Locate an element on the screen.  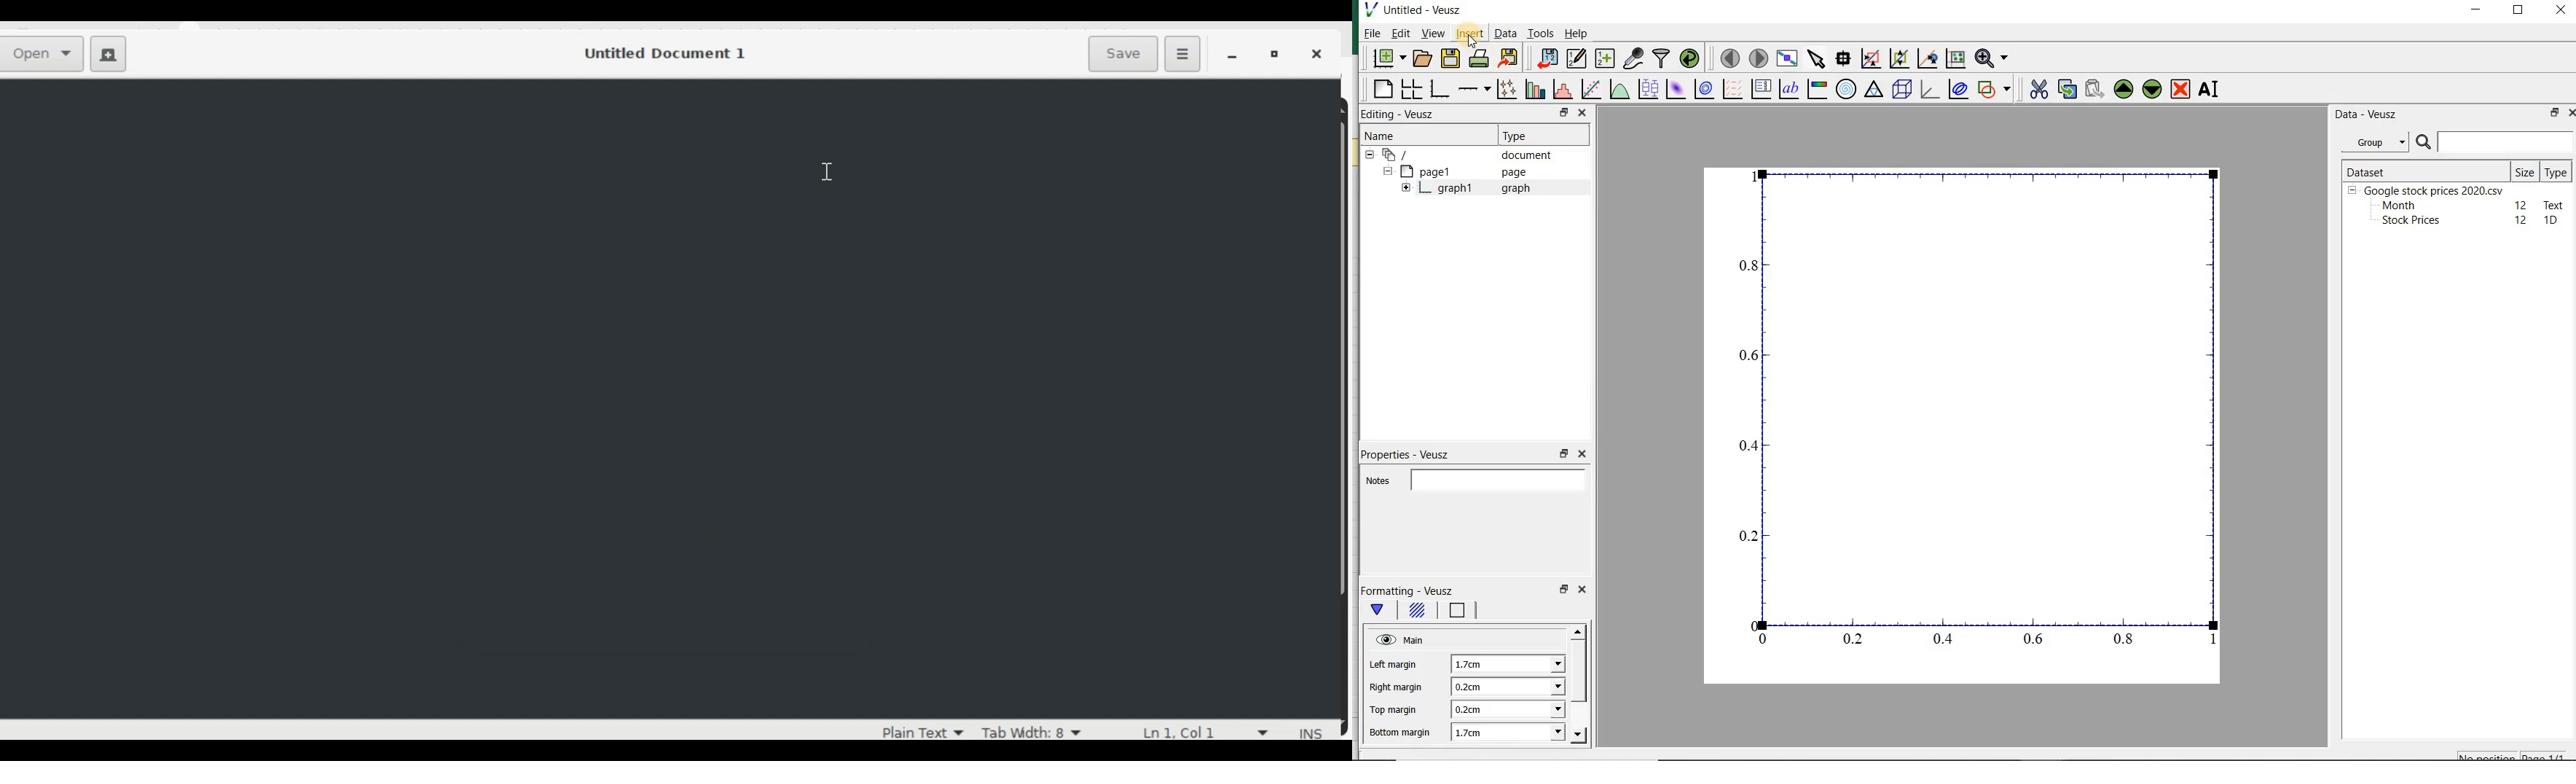
border is located at coordinates (1462, 610).